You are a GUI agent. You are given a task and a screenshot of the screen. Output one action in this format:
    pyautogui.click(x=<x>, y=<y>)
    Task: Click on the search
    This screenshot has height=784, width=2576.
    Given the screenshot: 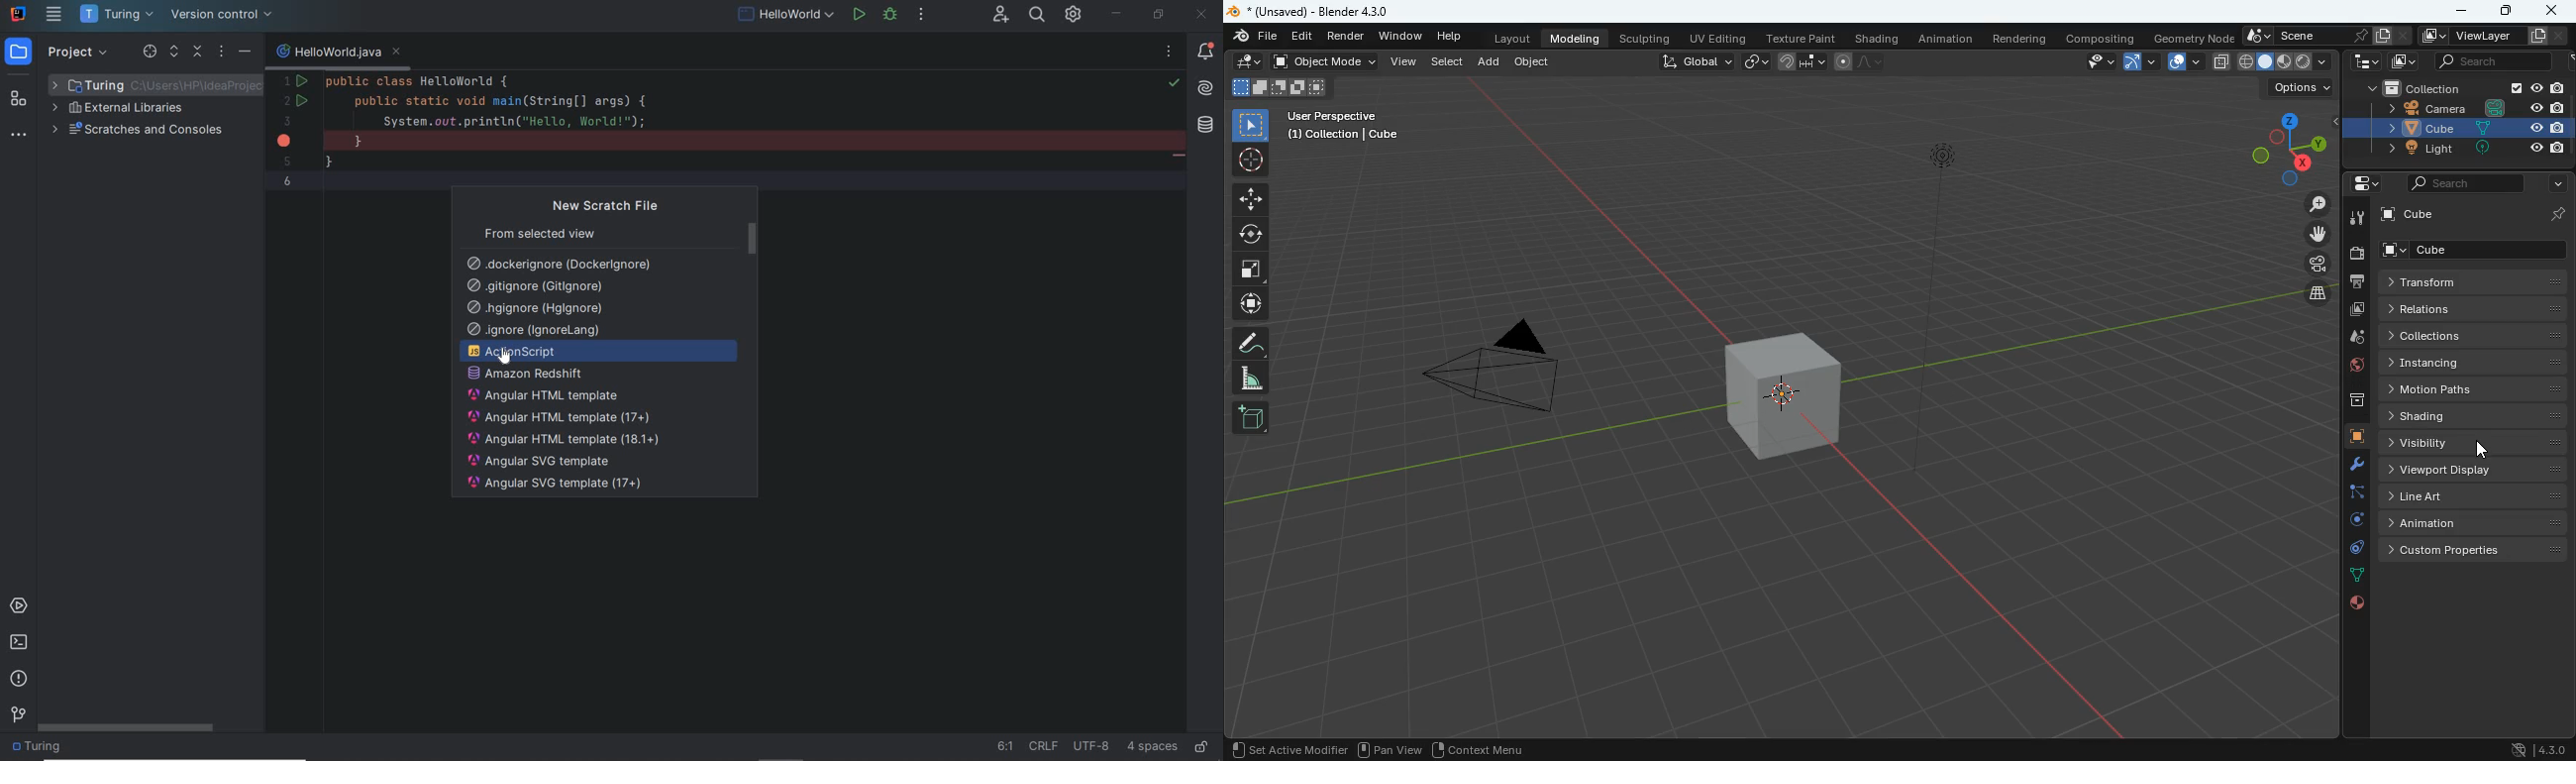 What is the action you would take?
    pyautogui.click(x=2455, y=183)
    